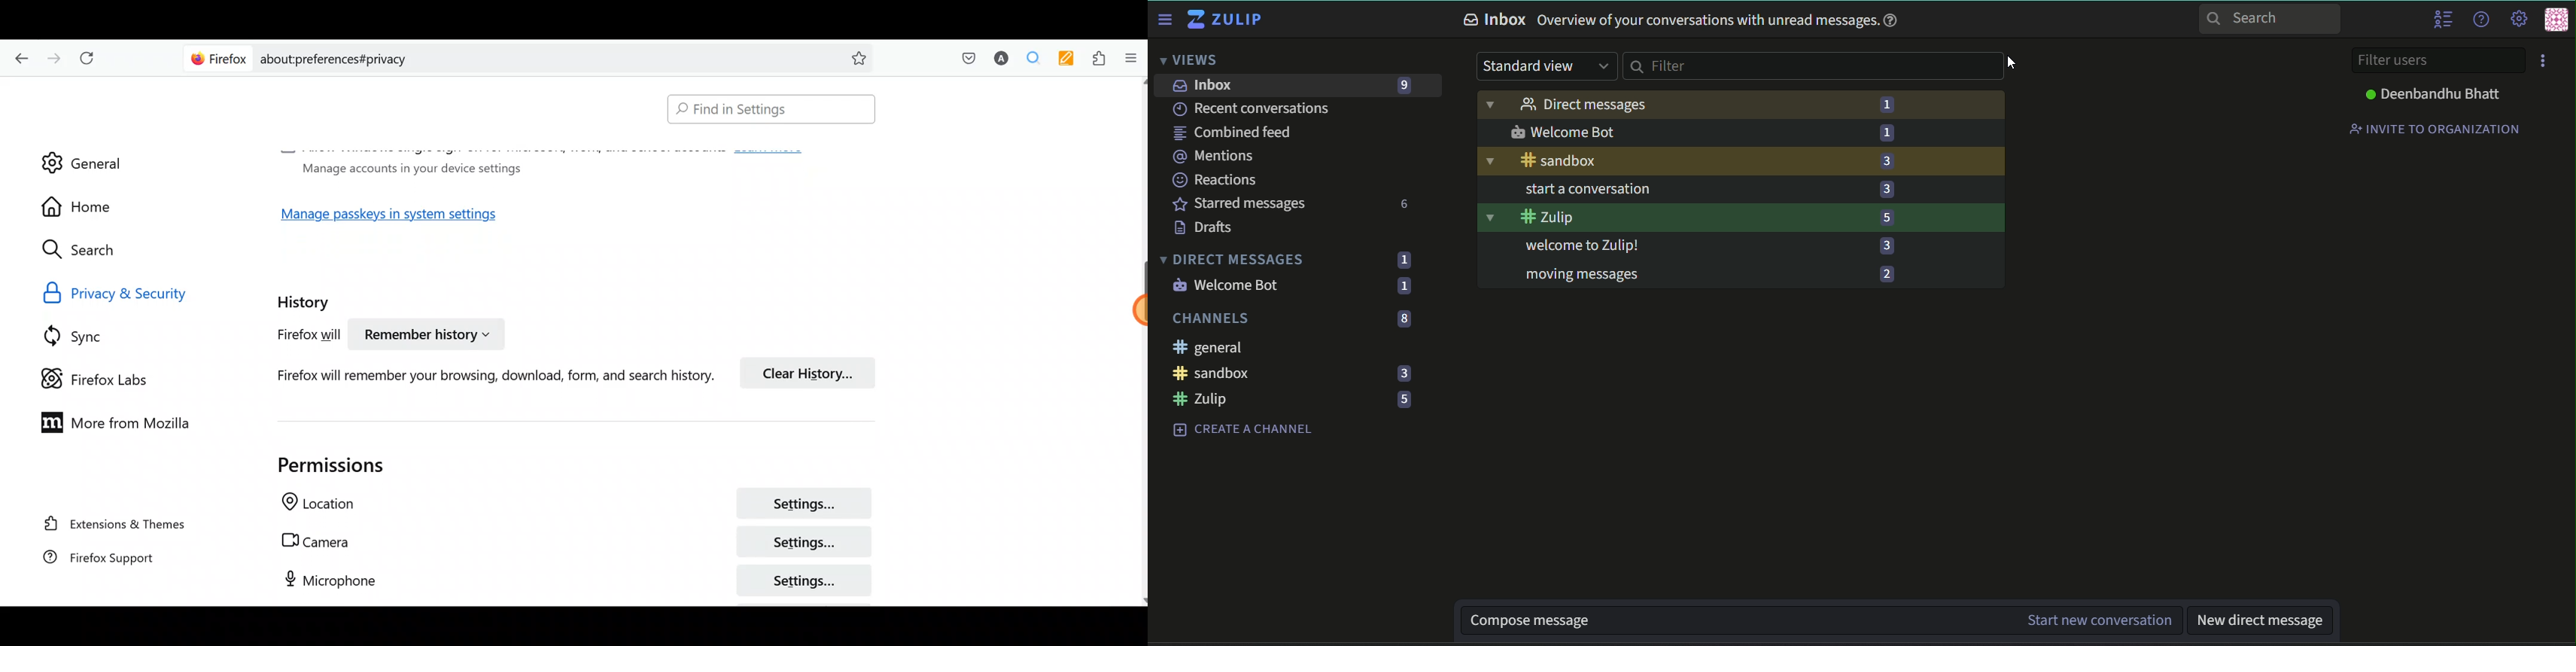 The width and height of the screenshot is (2576, 672). What do you see at coordinates (1887, 273) in the screenshot?
I see `number` at bounding box center [1887, 273].